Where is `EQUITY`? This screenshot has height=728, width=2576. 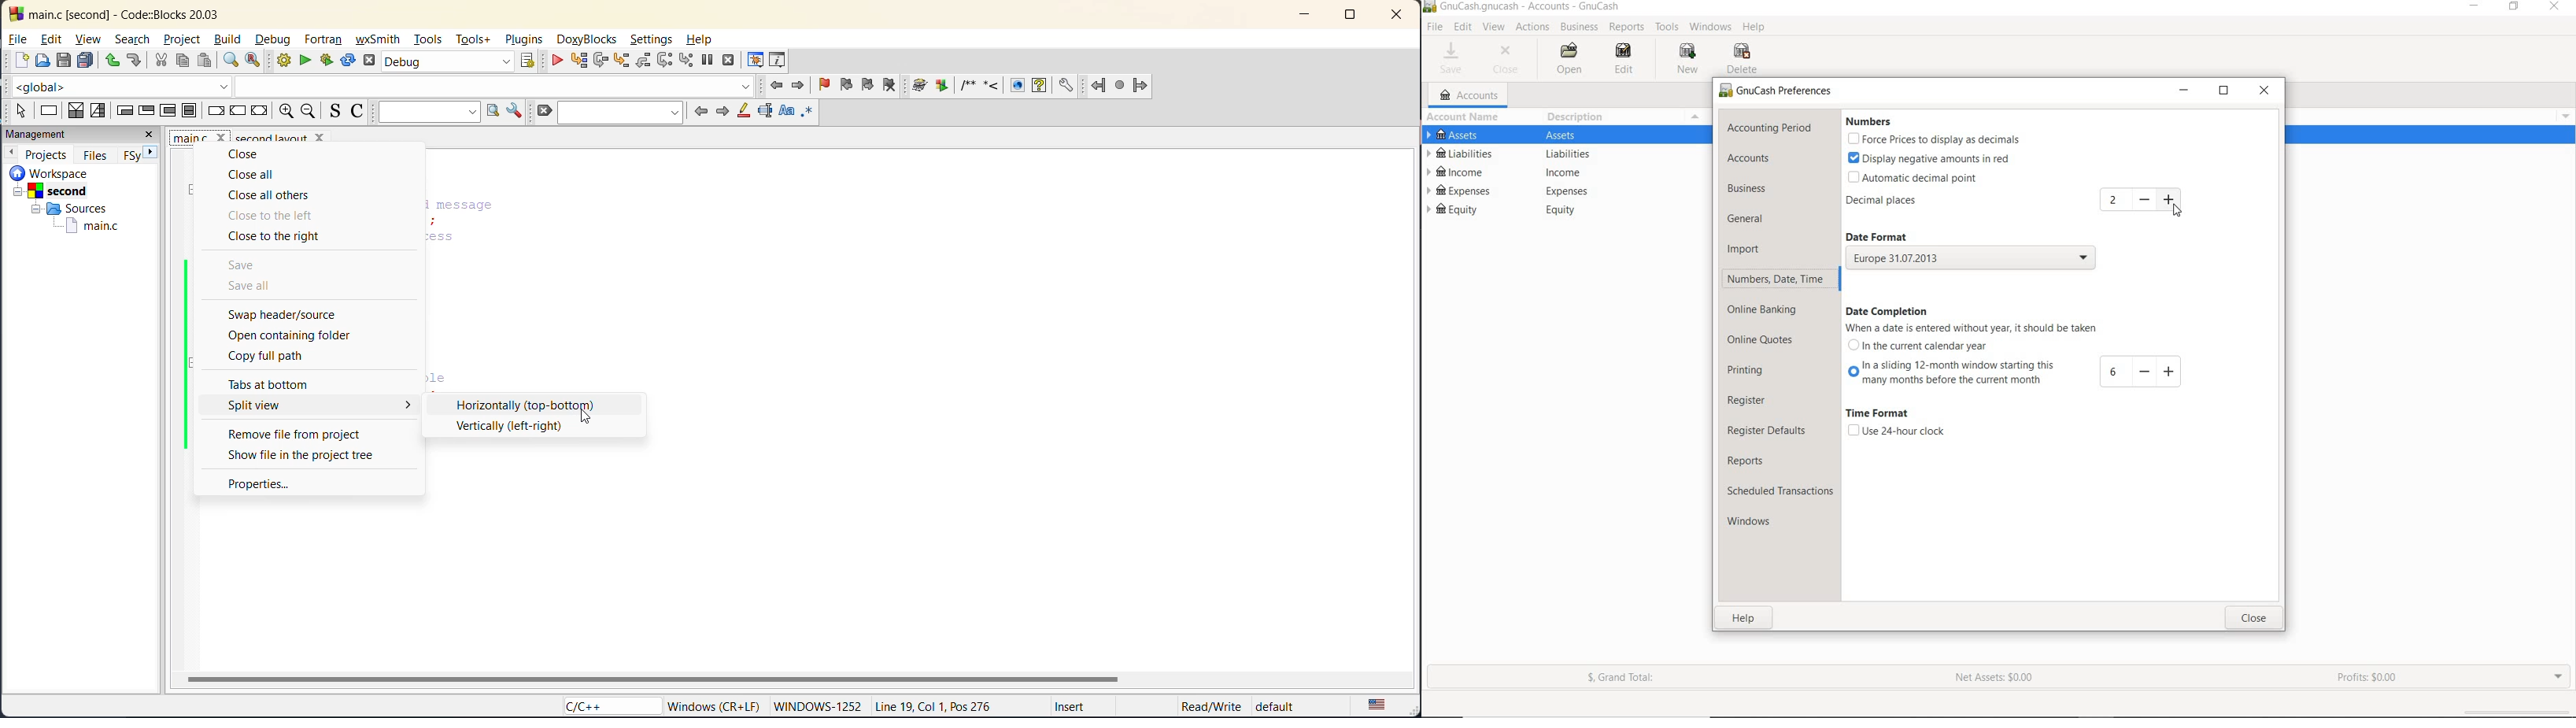
EQUITY is located at coordinates (1568, 210).